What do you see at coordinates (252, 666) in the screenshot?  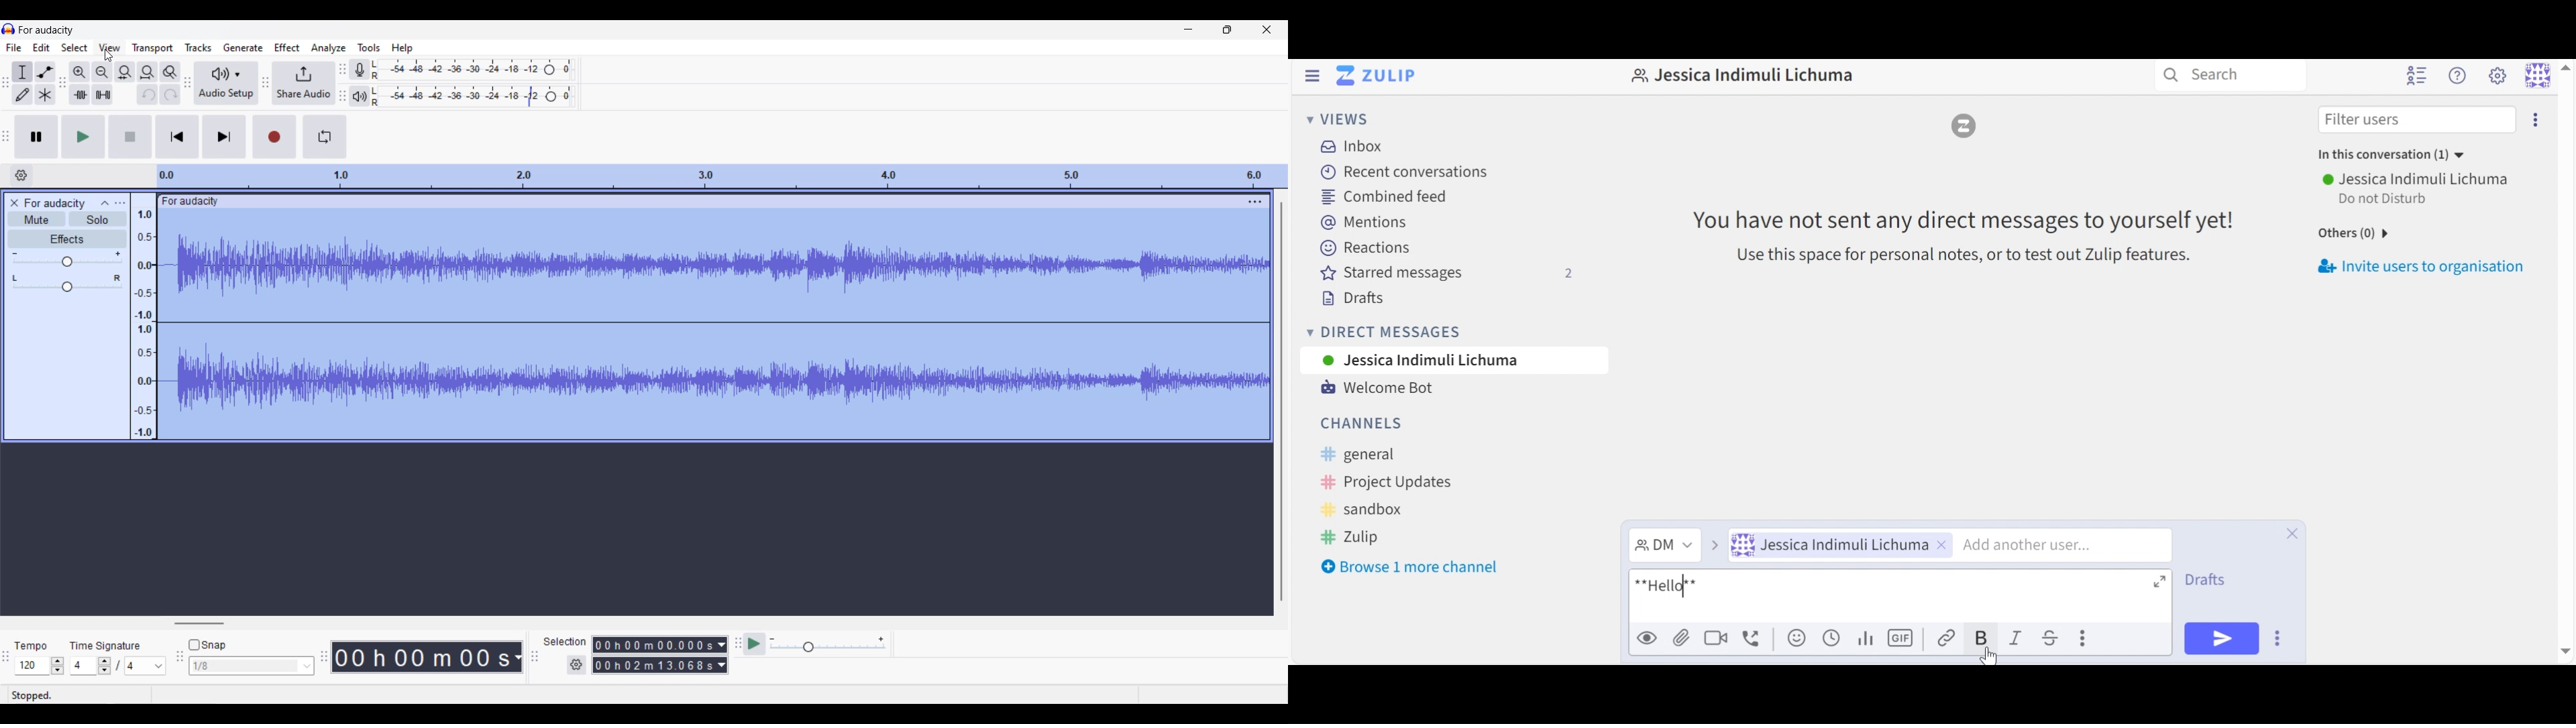 I see `Snap options` at bounding box center [252, 666].